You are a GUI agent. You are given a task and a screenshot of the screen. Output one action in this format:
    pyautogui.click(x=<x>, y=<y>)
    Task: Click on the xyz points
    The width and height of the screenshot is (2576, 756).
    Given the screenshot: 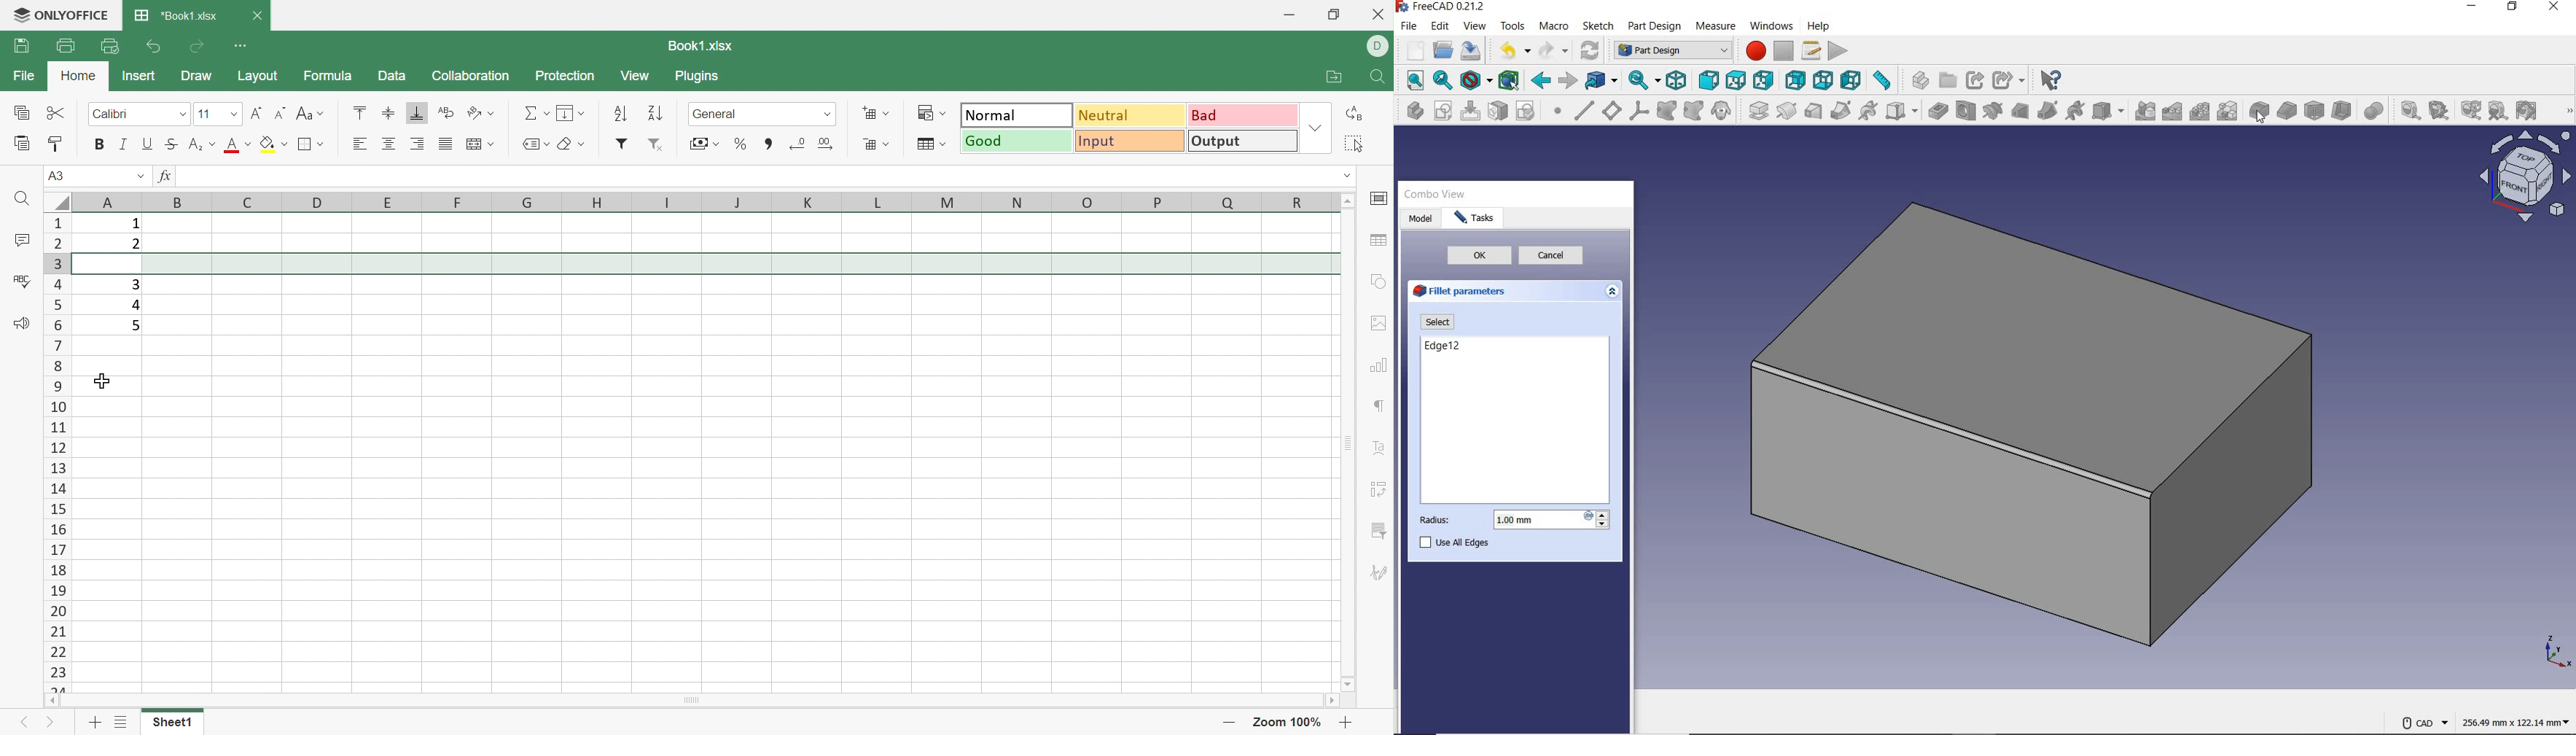 What is the action you would take?
    pyautogui.click(x=2555, y=653)
    